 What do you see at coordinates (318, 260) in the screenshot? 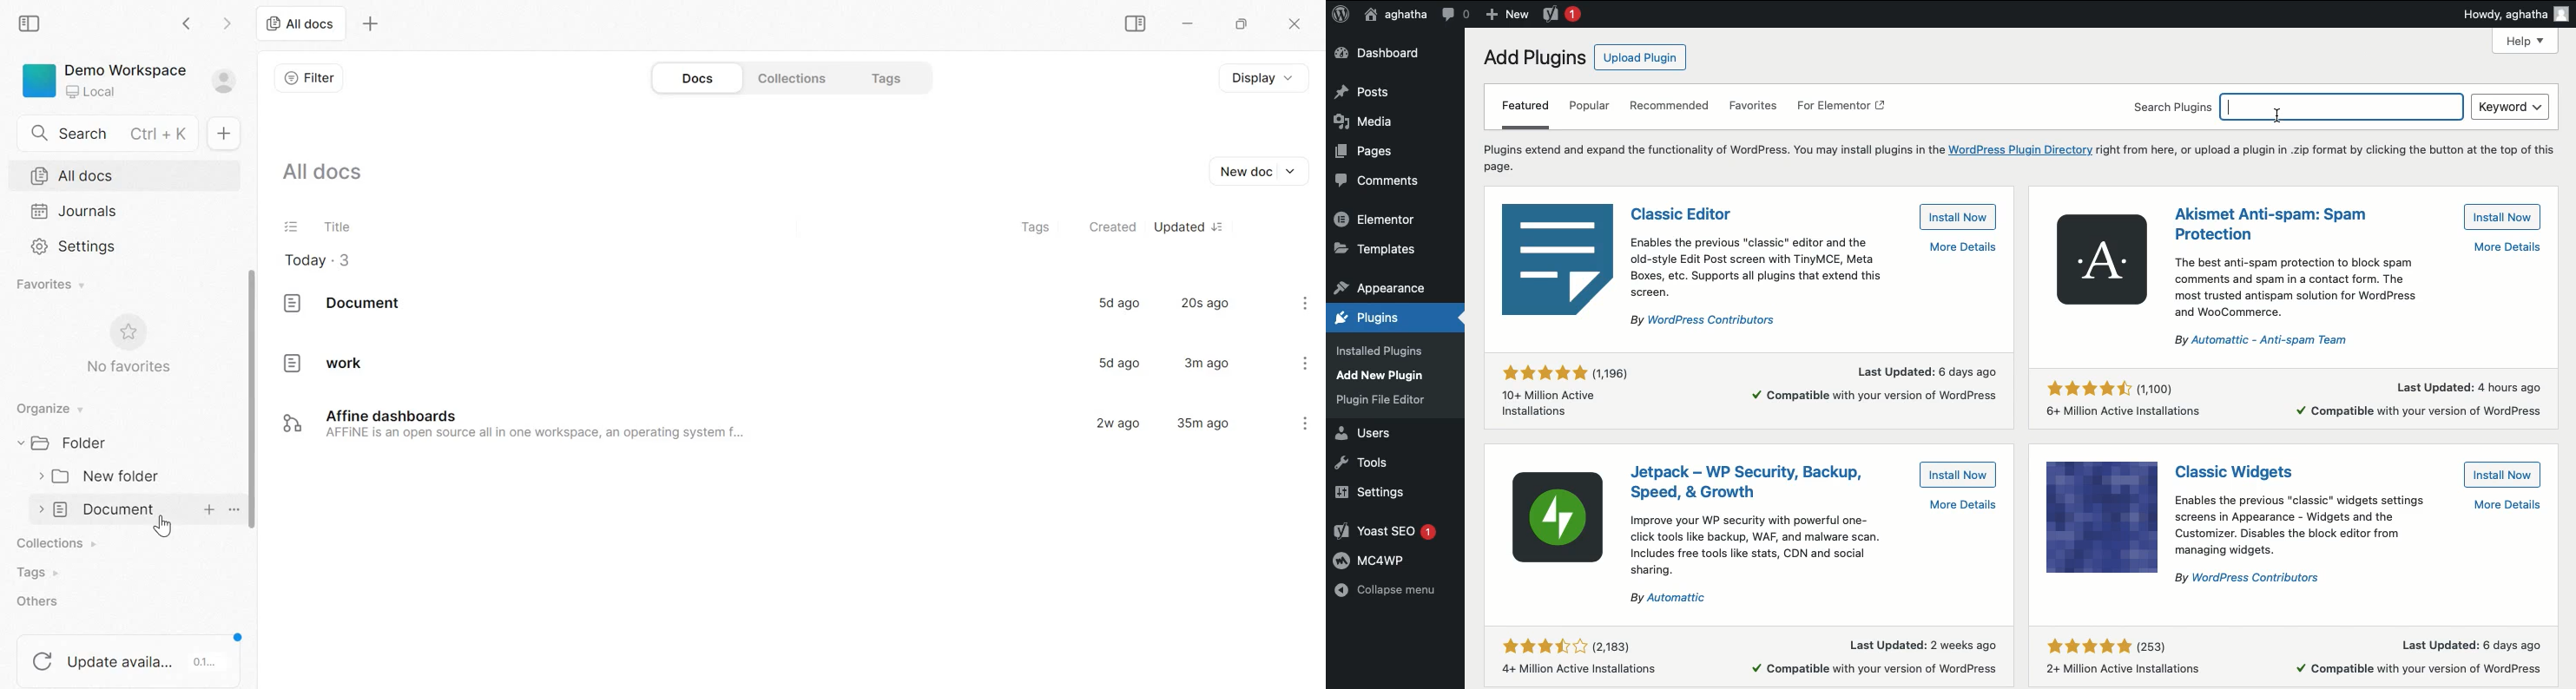
I see `Today . 3` at bounding box center [318, 260].